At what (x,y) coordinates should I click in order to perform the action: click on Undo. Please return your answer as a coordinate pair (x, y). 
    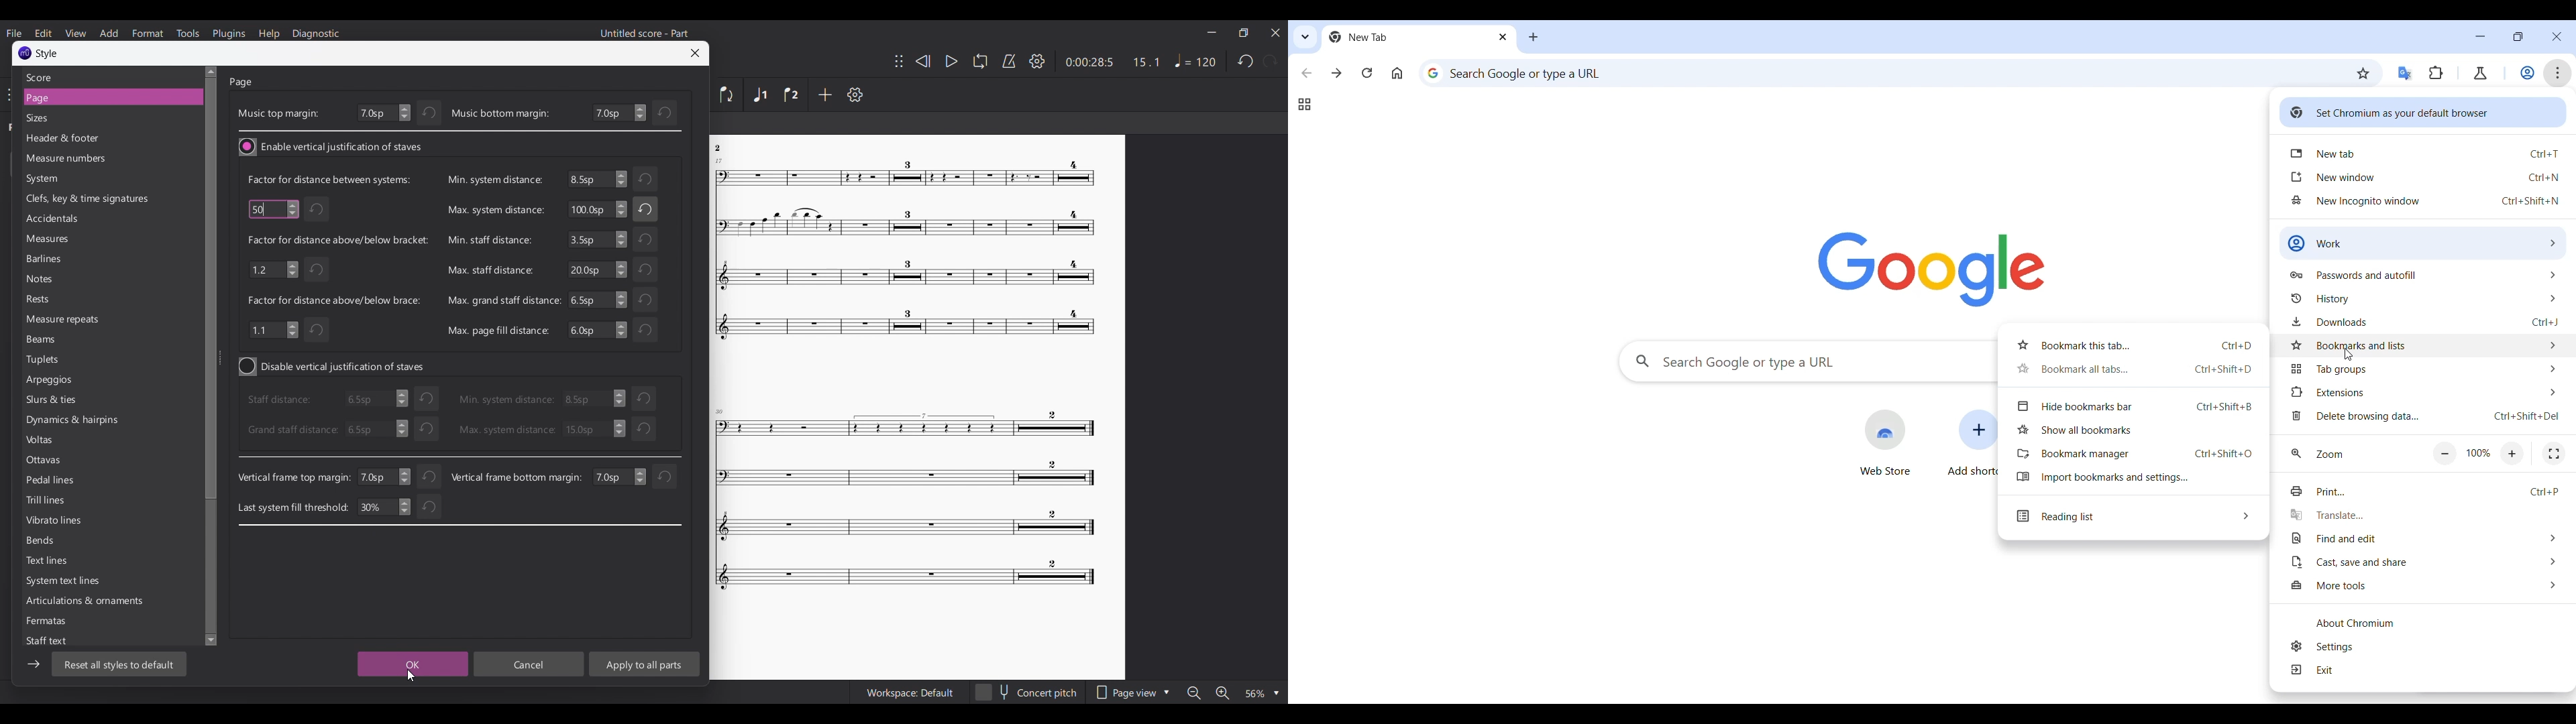
    Looking at the image, I should click on (429, 113).